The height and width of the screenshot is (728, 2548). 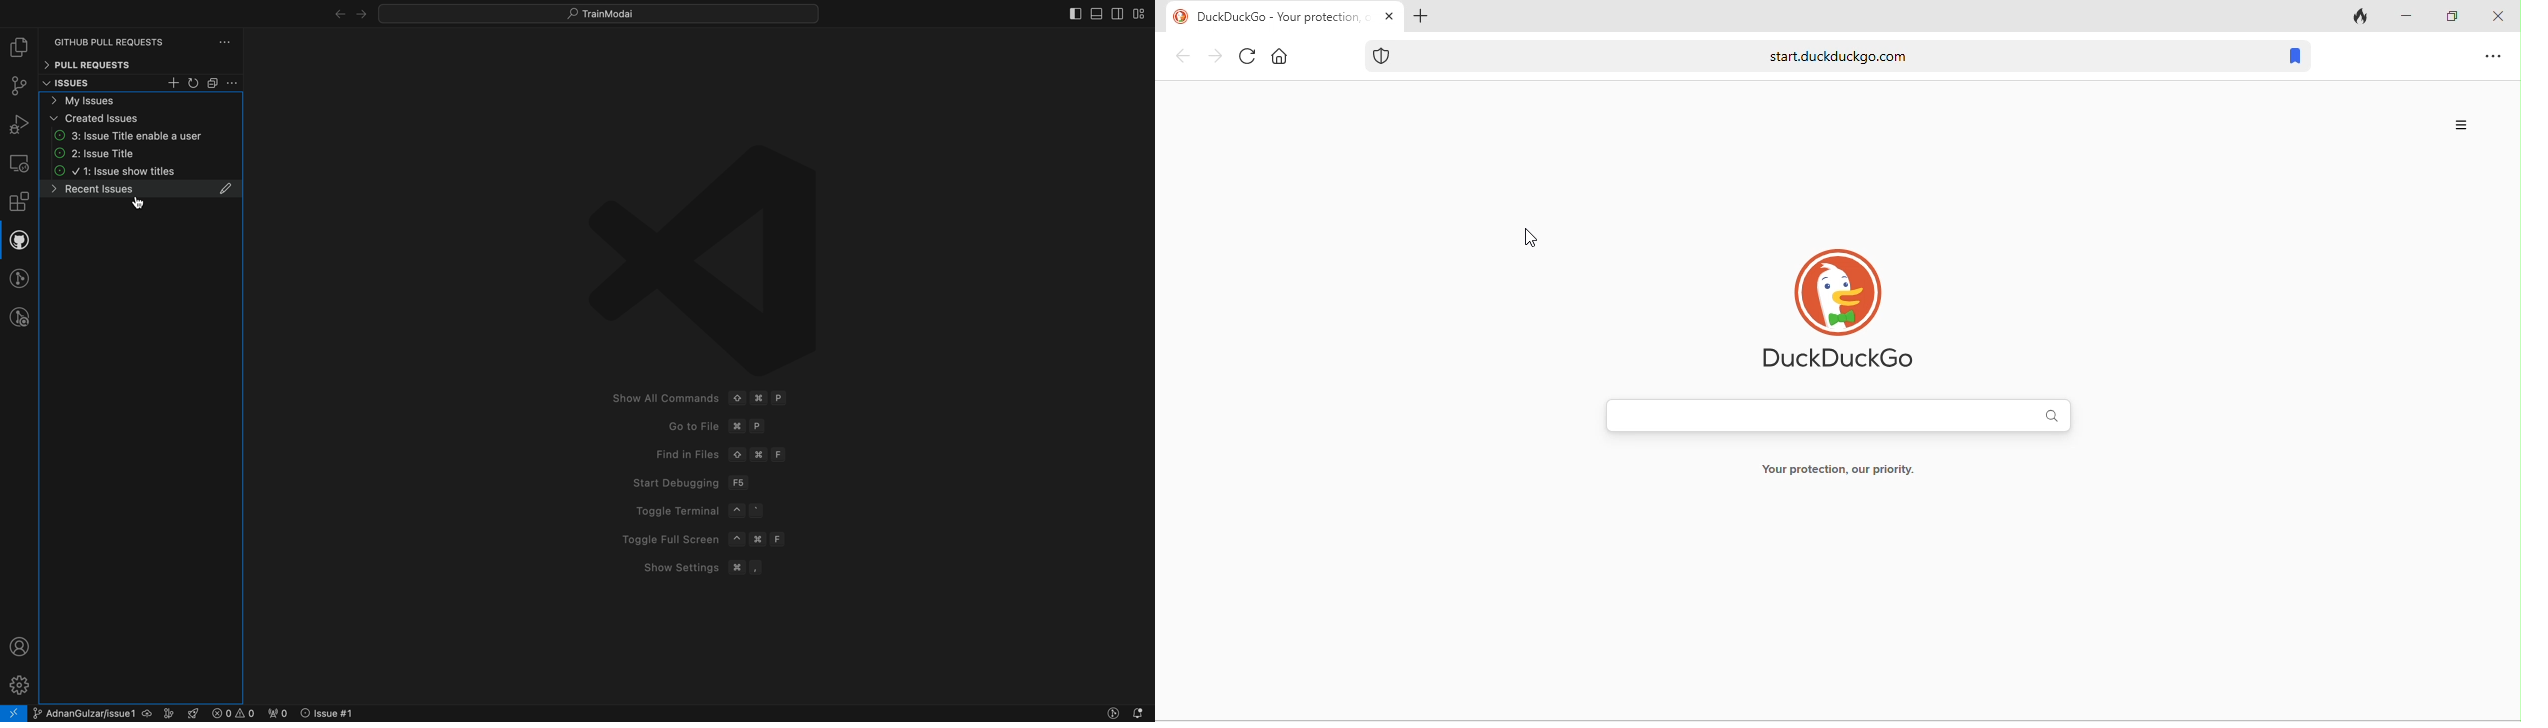 I want to click on pull requests, so click(x=140, y=64).